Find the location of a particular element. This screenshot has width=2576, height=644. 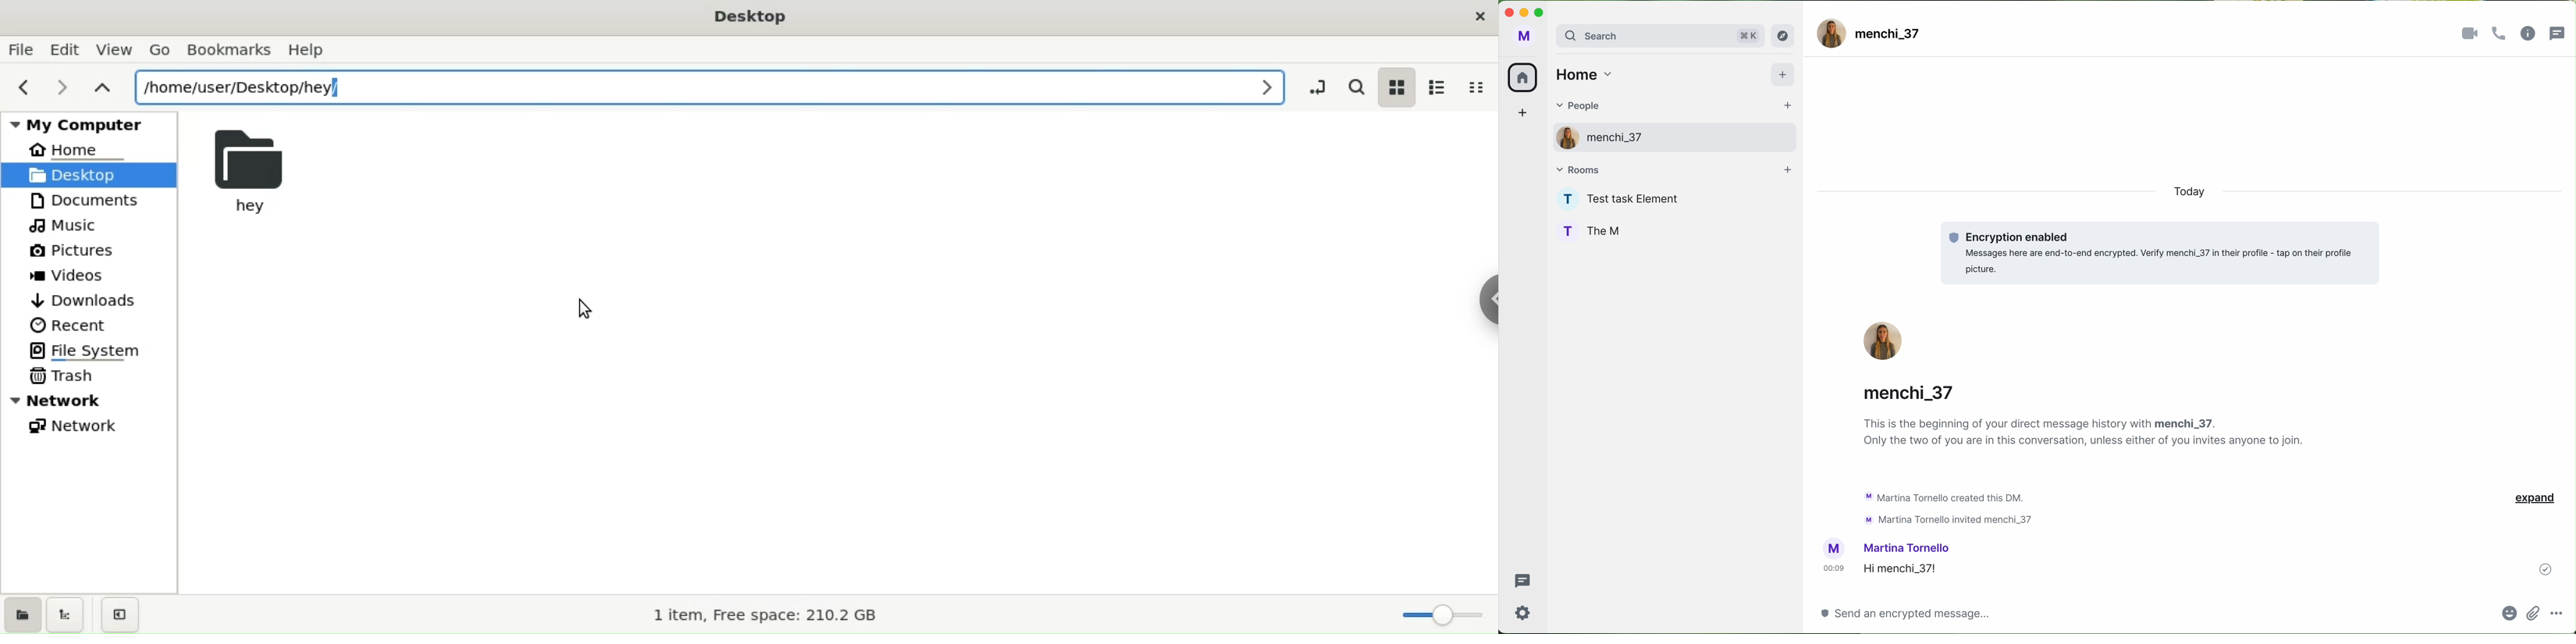

1 item, Free space: 210.2 GB is located at coordinates (780, 616).